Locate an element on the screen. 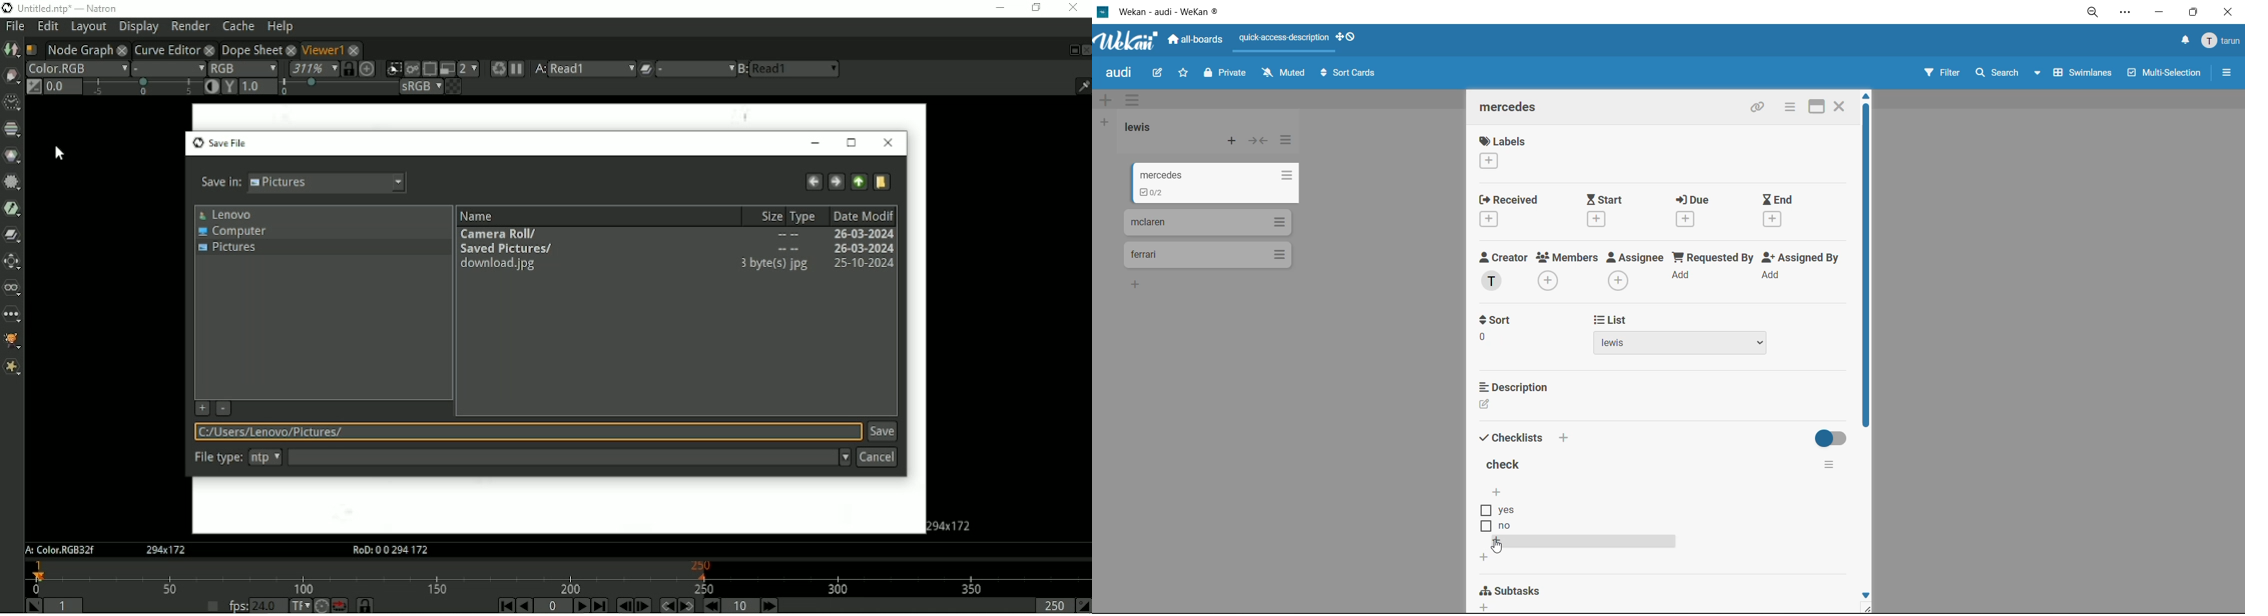  Add card to bottom of the list is located at coordinates (1138, 284).